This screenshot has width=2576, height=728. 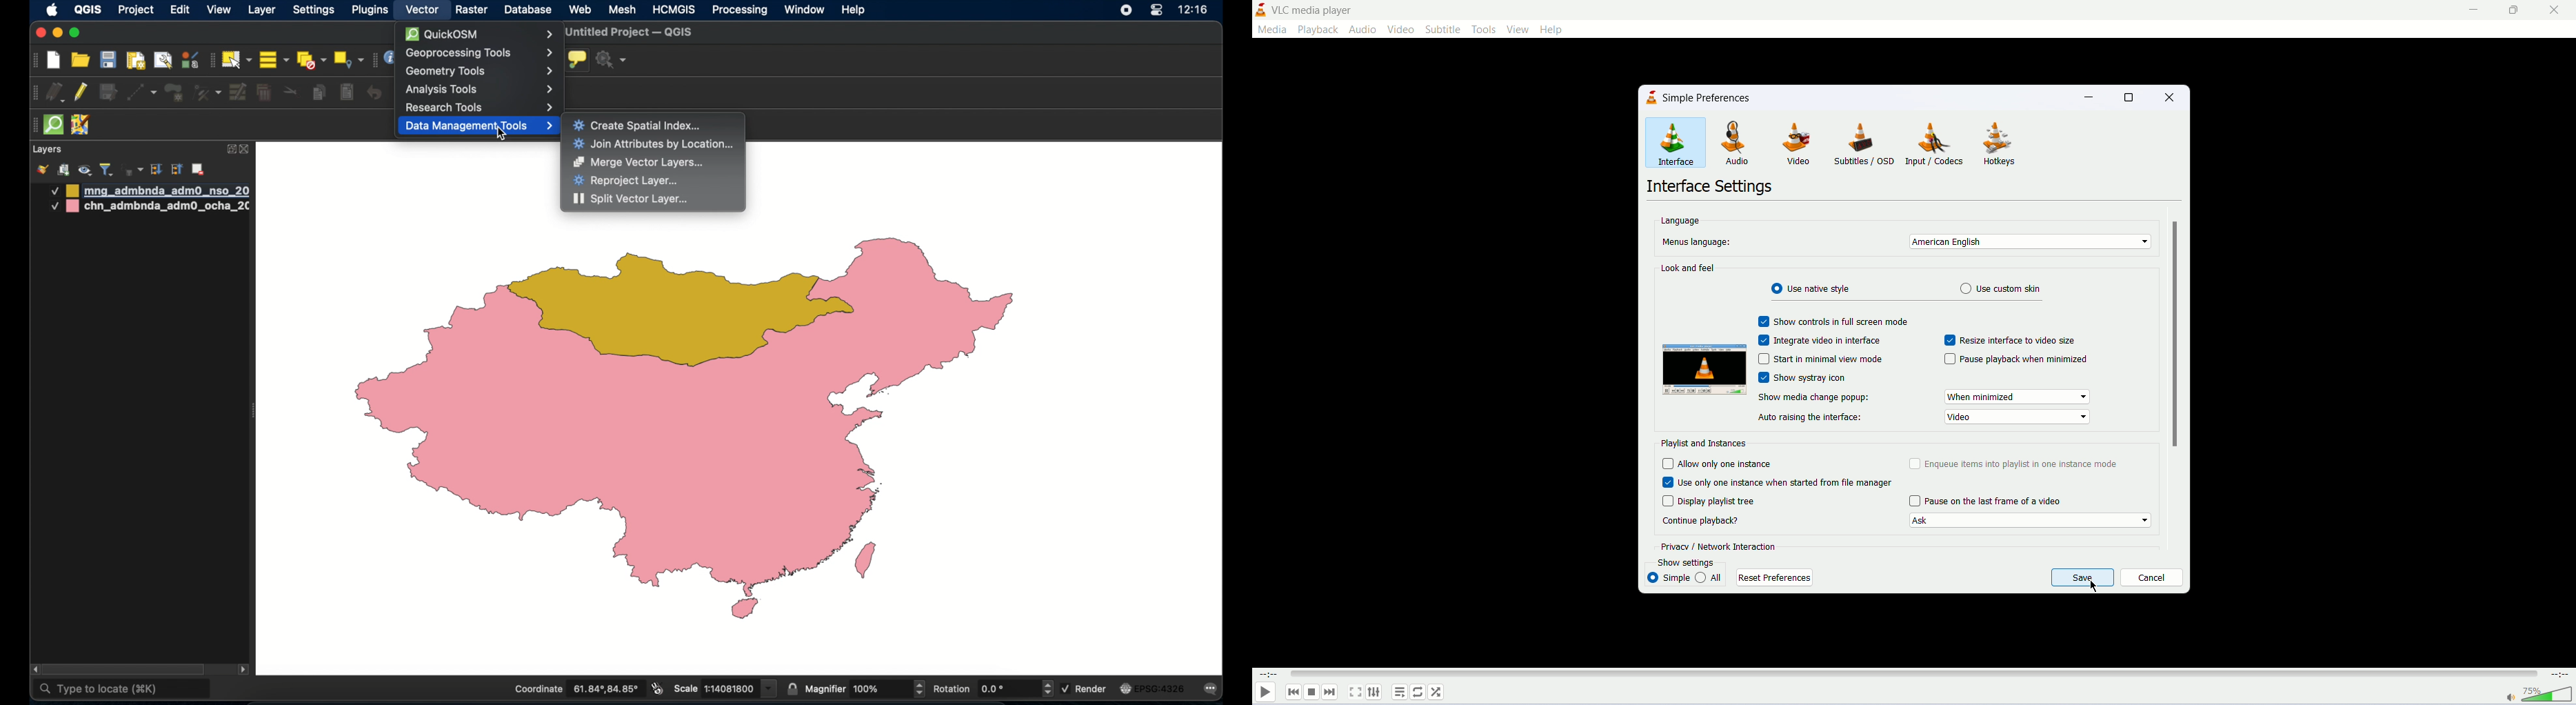 What do you see at coordinates (137, 11) in the screenshot?
I see `project` at bounding box center [137, 11].